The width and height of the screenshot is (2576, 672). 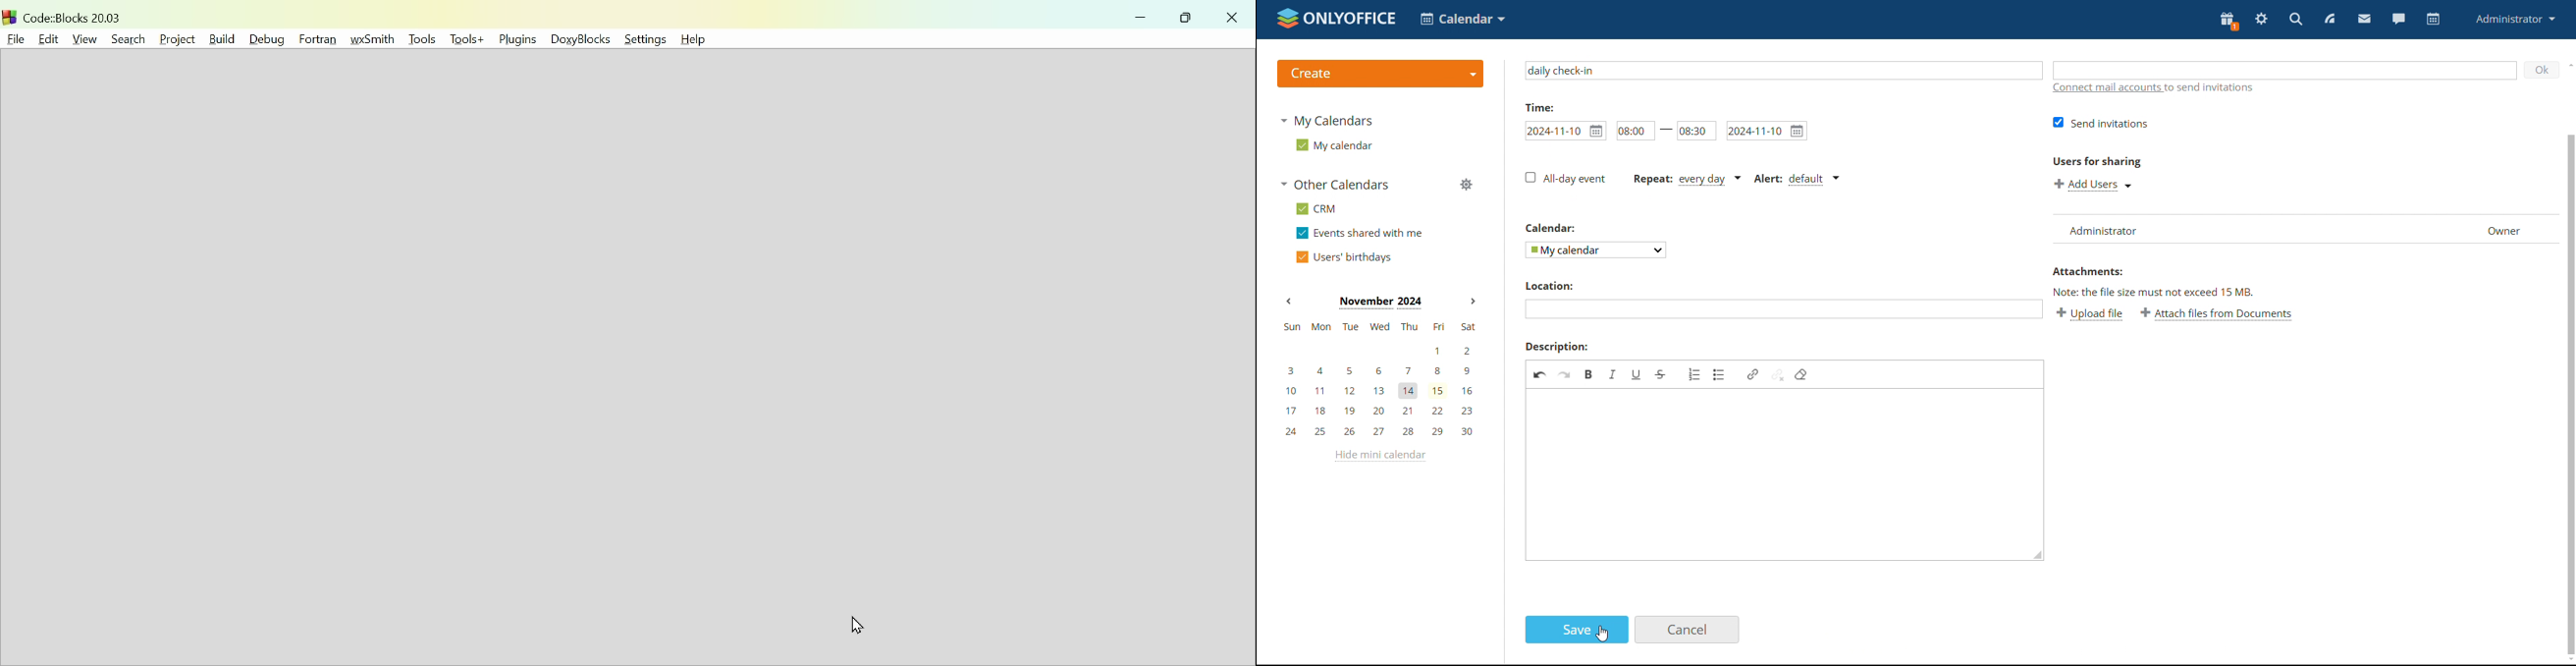 What do you see at coordinates (2539, 70) in the screenshot?
I see `ok` at bounding box center [2539, 70].